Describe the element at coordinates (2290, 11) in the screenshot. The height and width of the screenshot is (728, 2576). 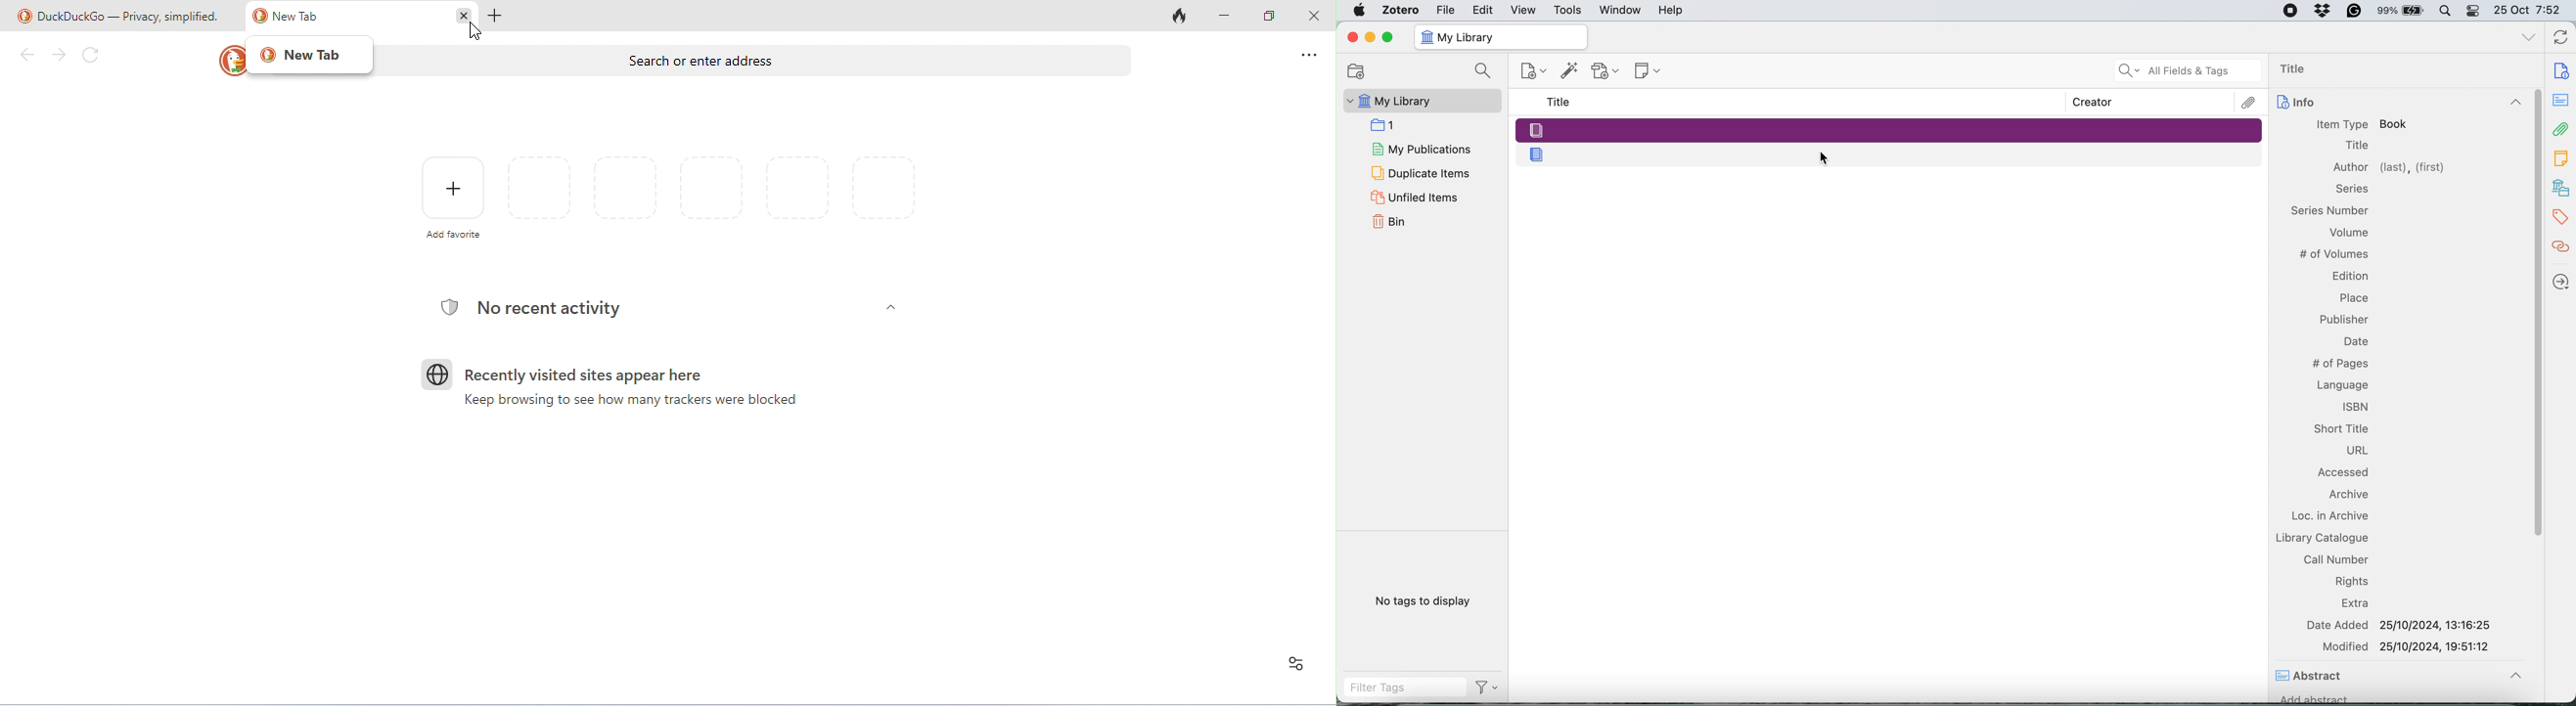
I see `Screen recording` at that location.